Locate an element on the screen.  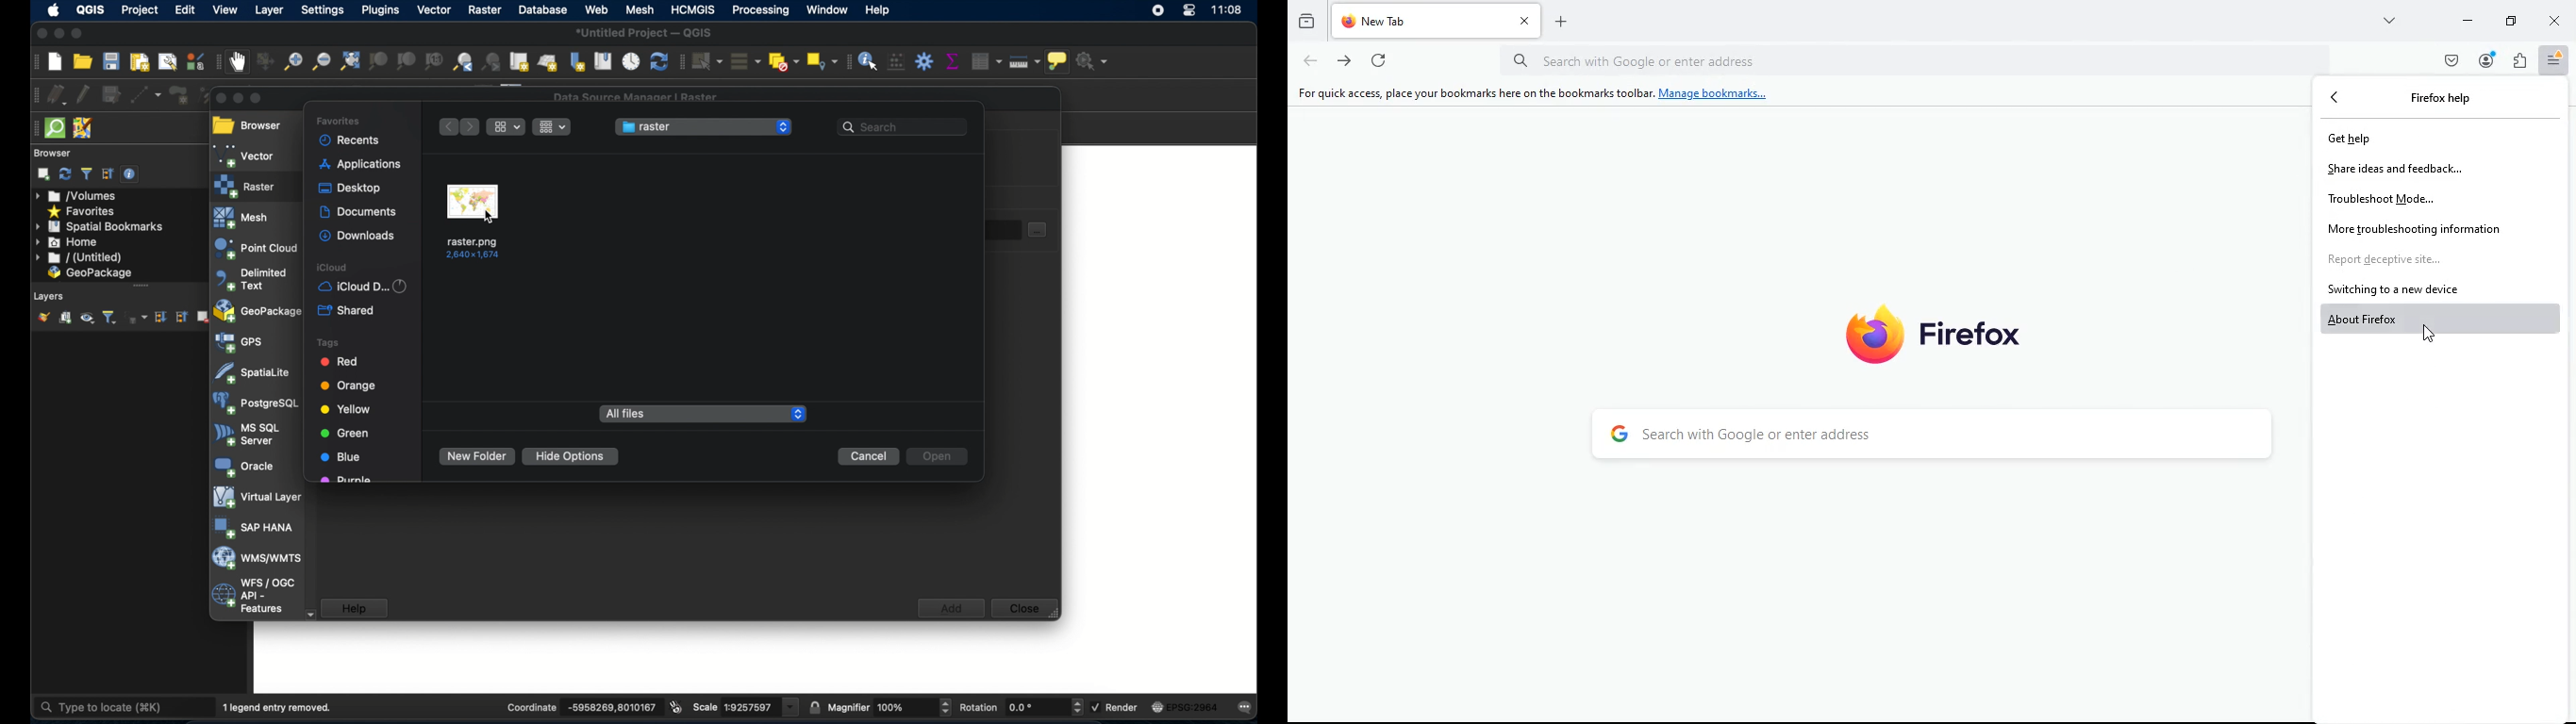
firefox help is located at coordinates (2442, 97).